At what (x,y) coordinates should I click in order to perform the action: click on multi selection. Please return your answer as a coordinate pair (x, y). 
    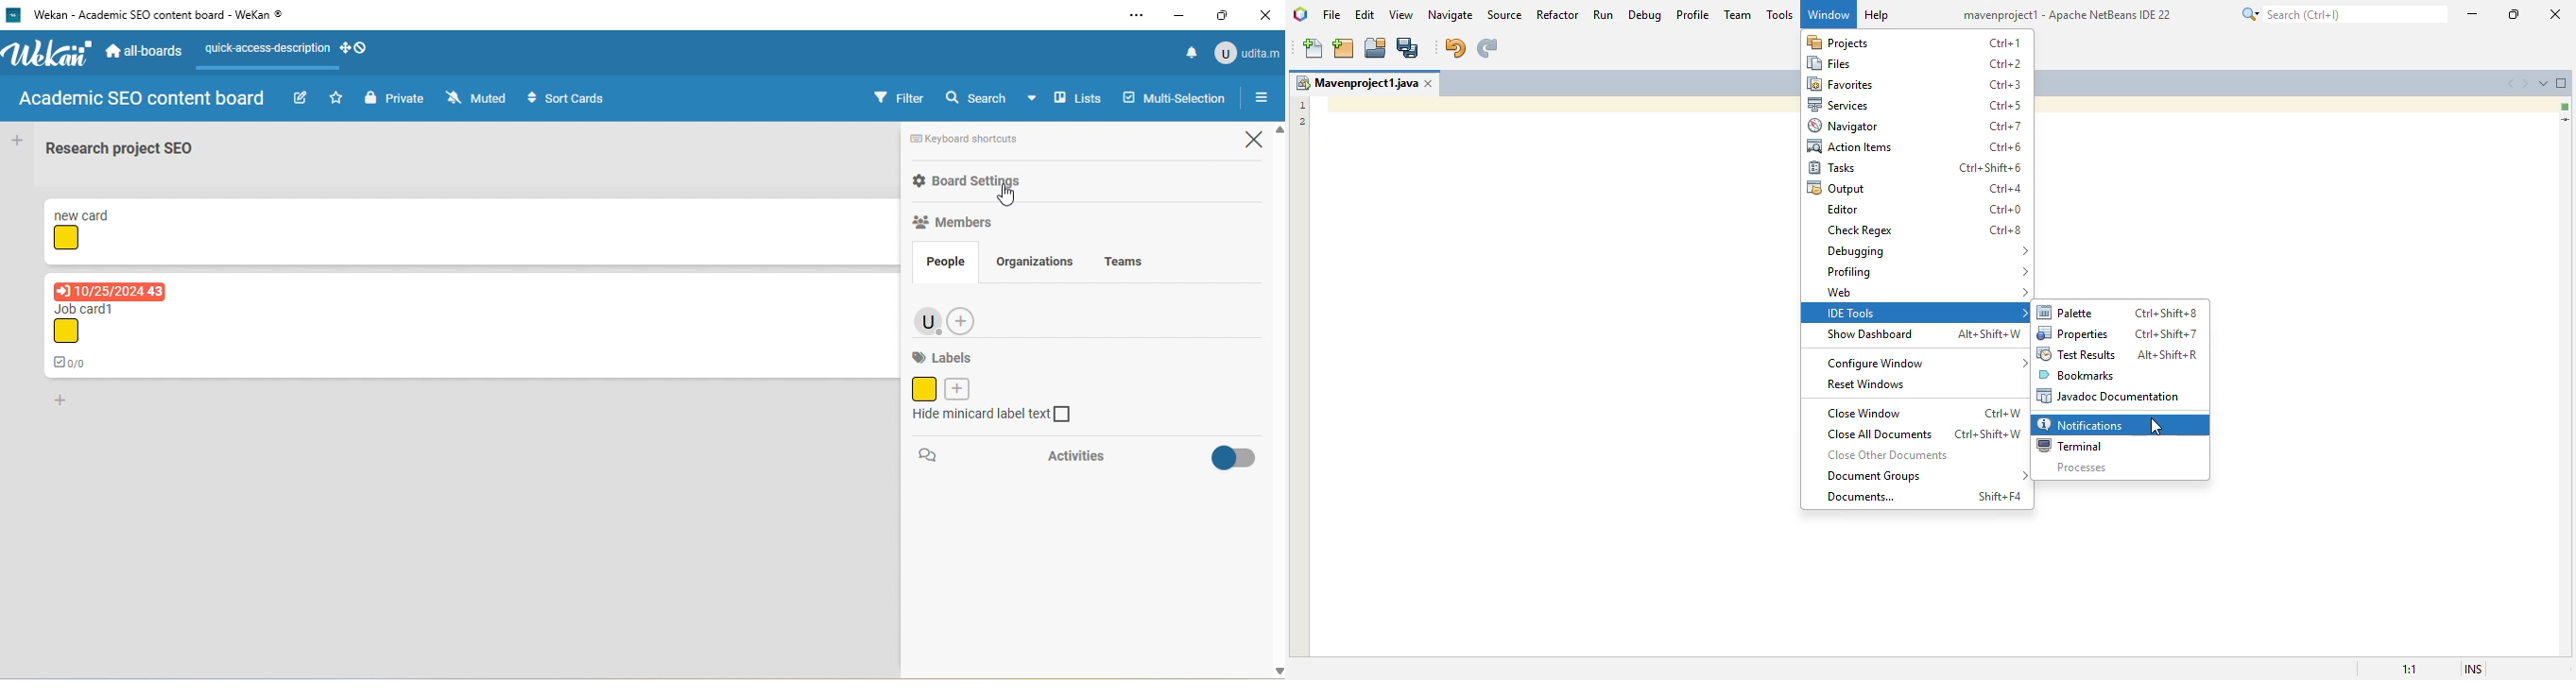
    Looking at the image, I should click on (1171, 103).